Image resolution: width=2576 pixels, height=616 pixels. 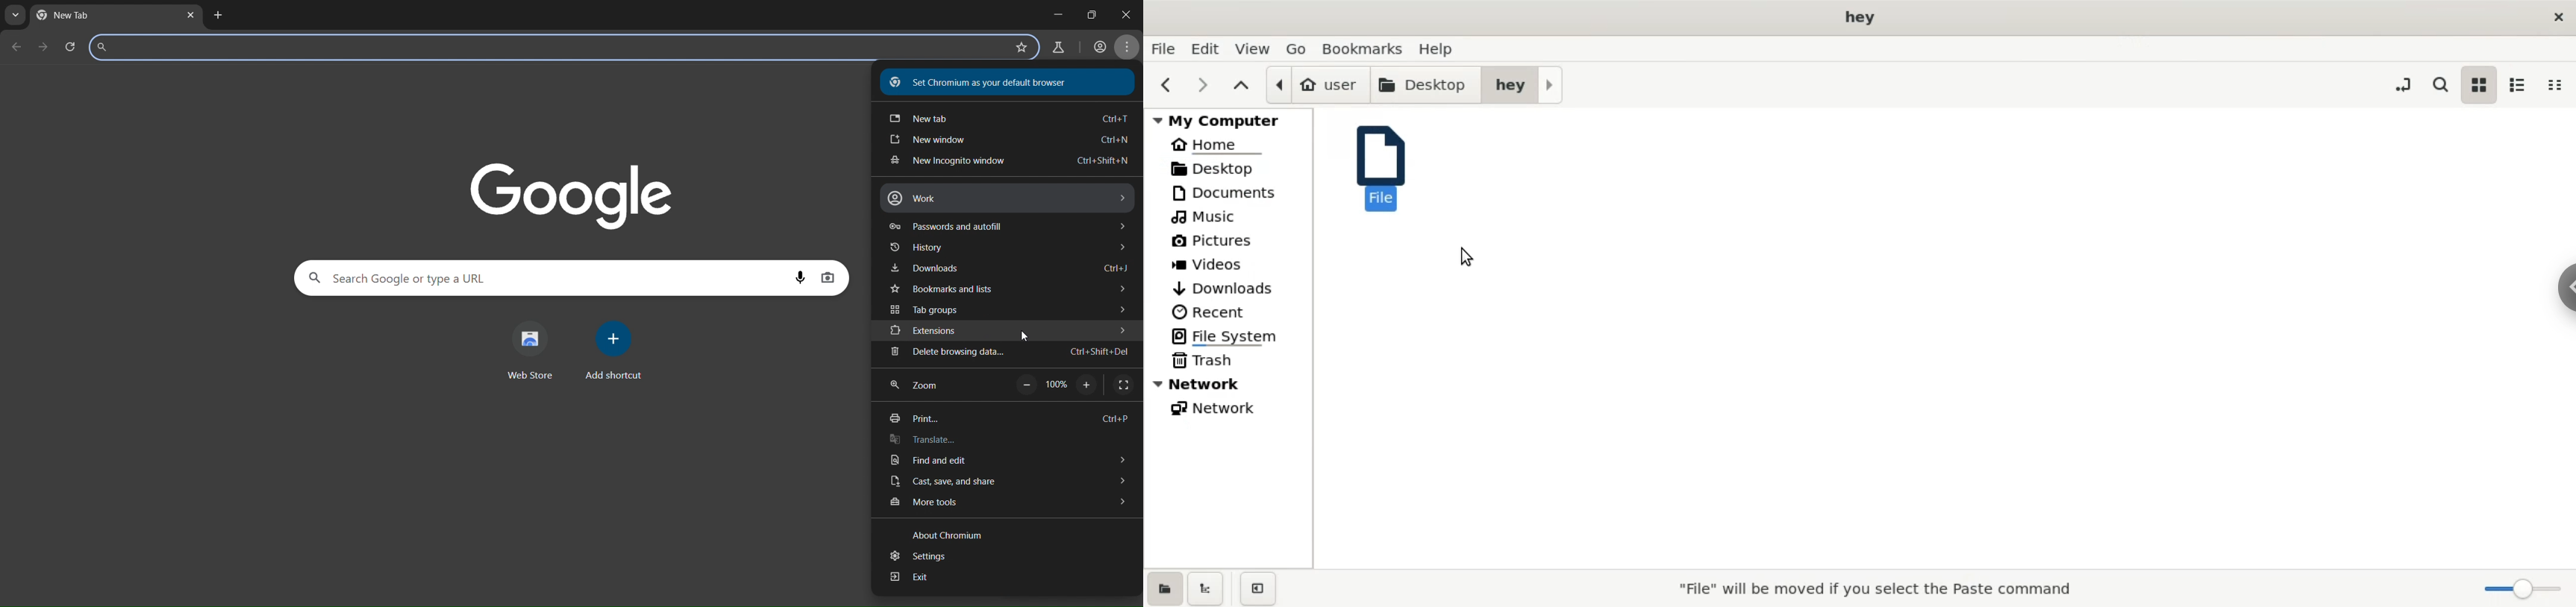 I want to click on exit, so click(x=914, y=577).